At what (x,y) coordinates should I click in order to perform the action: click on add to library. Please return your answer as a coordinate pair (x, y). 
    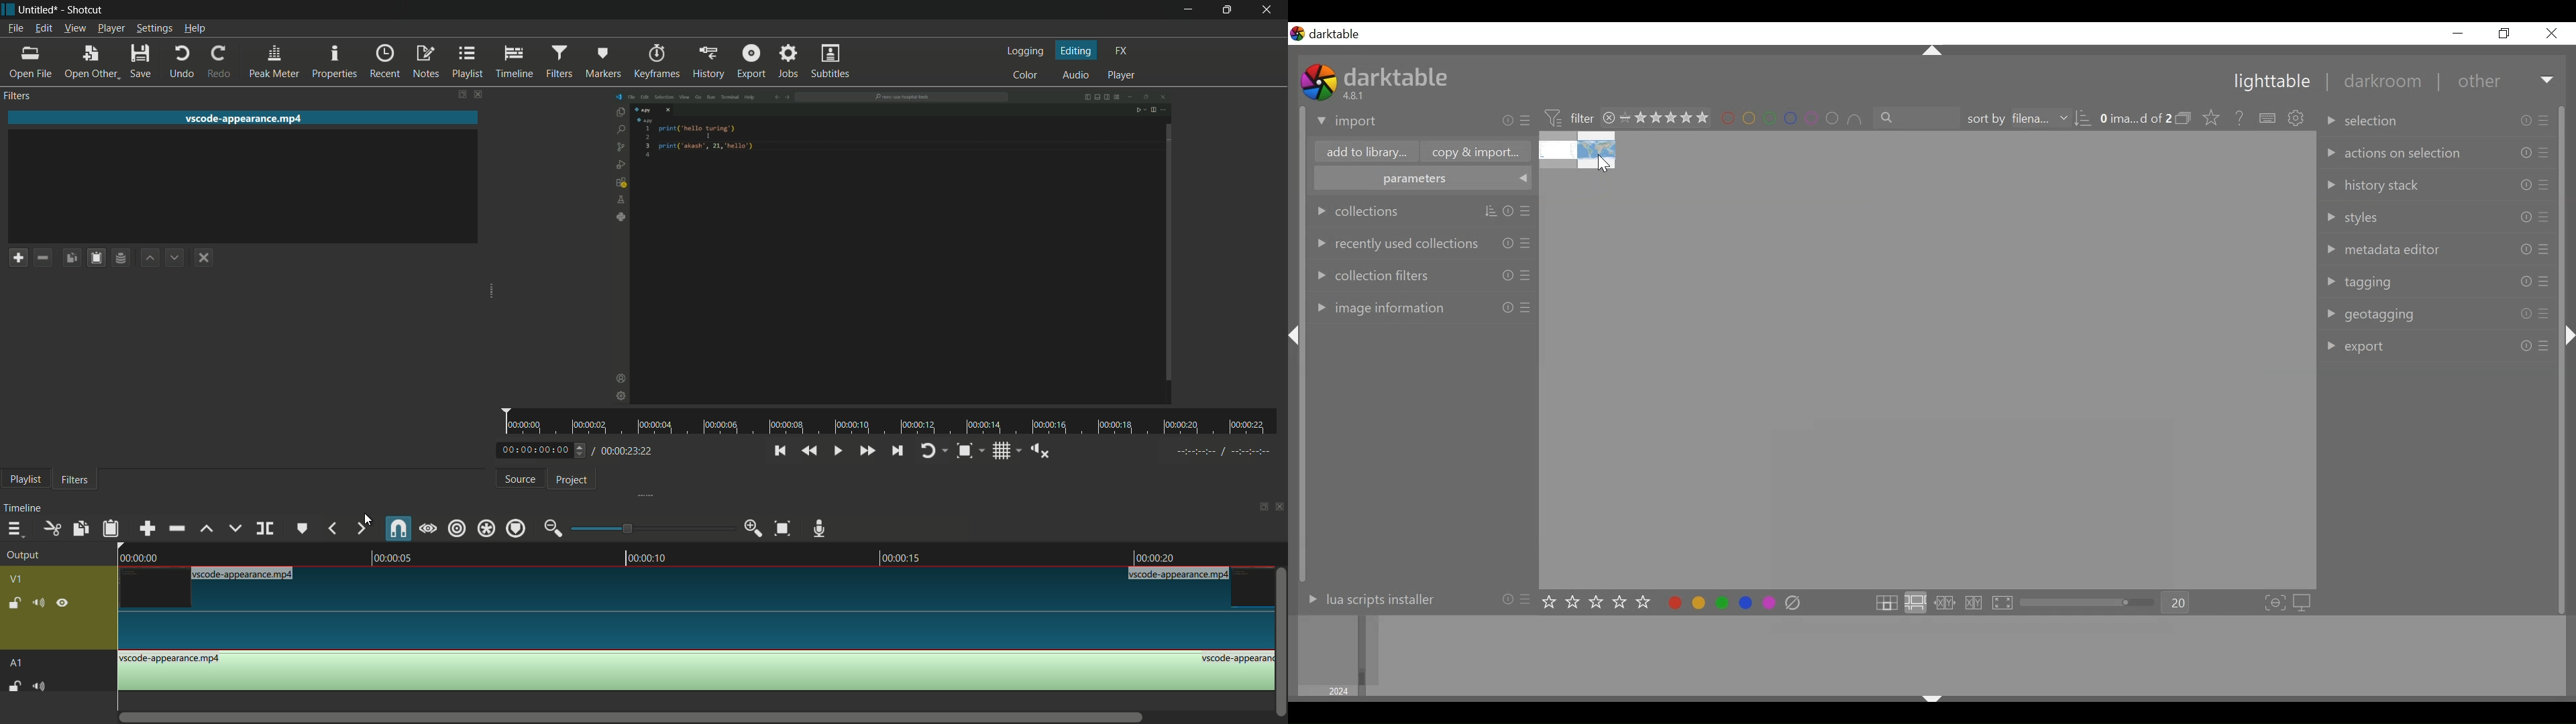
    Looking at the image, I should click on (1362, 151).